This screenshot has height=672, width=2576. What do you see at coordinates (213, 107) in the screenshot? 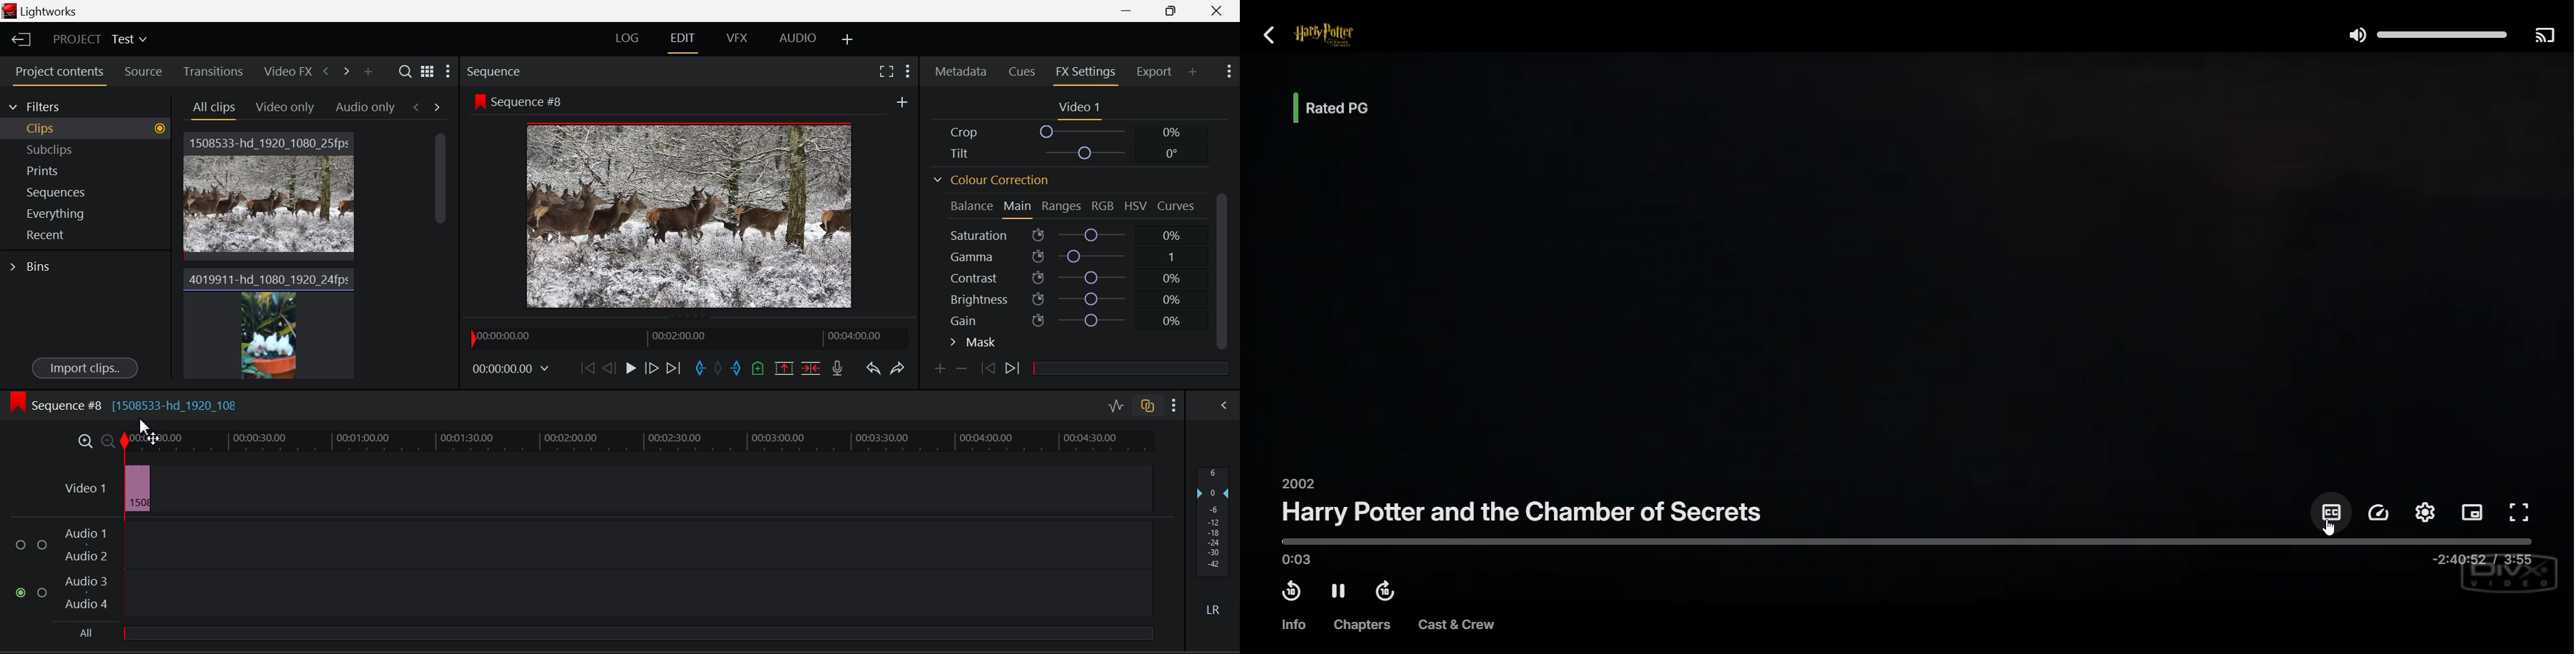
I see `All Clips` at bounding box center [213, 107].